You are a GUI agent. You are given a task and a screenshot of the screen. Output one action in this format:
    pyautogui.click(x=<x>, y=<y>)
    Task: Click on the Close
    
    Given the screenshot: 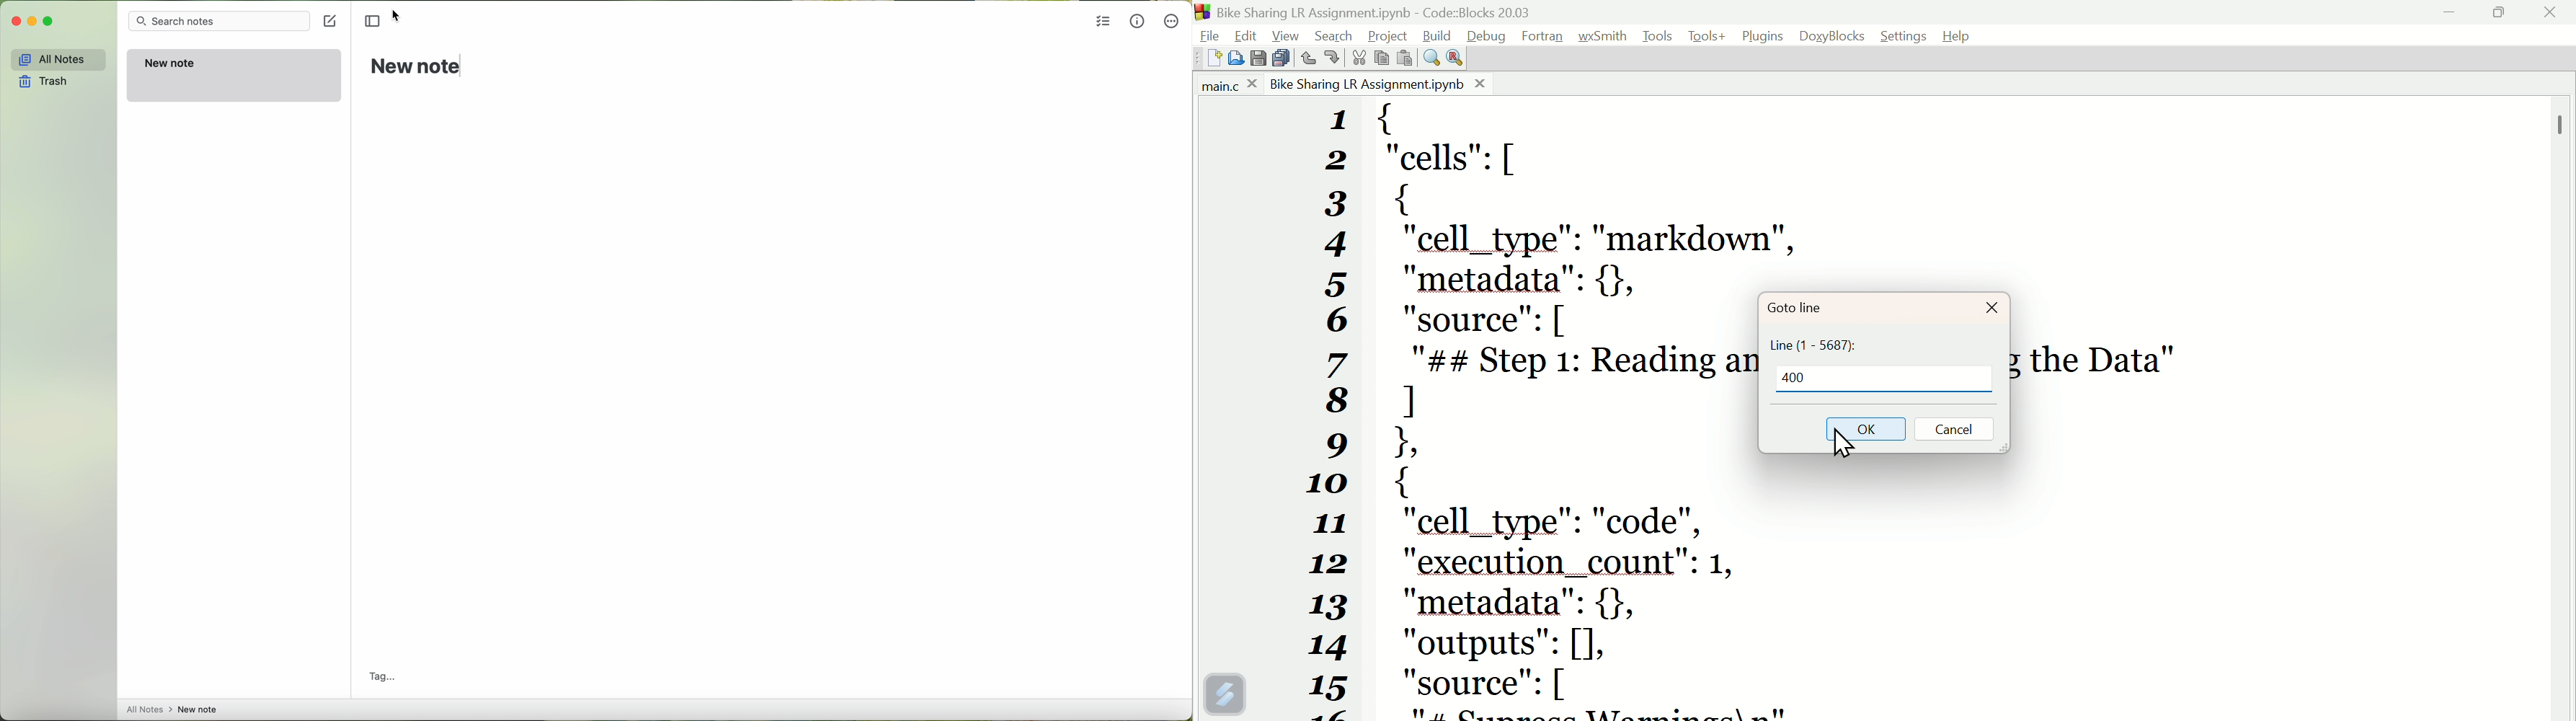 What is the action you would take?
    pyautogui.click(x=1992, y=309)
    